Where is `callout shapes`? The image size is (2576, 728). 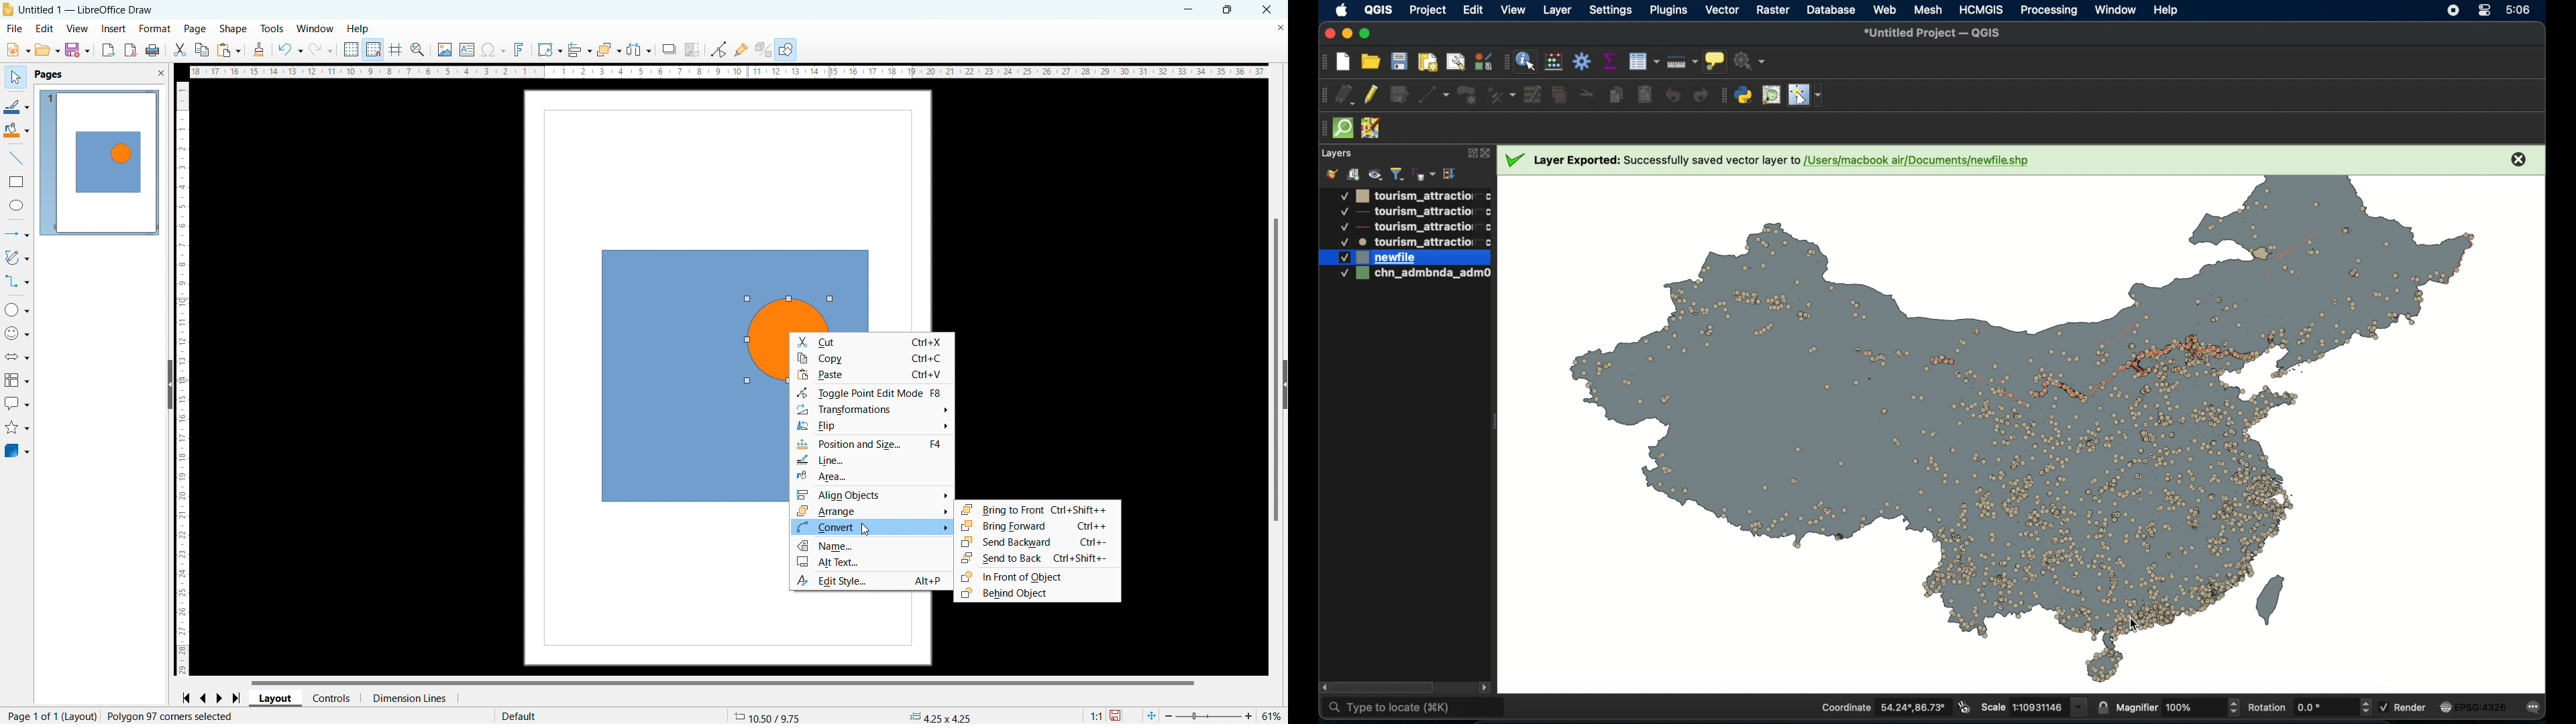
callout shapes is located at coordinates (17, 402).